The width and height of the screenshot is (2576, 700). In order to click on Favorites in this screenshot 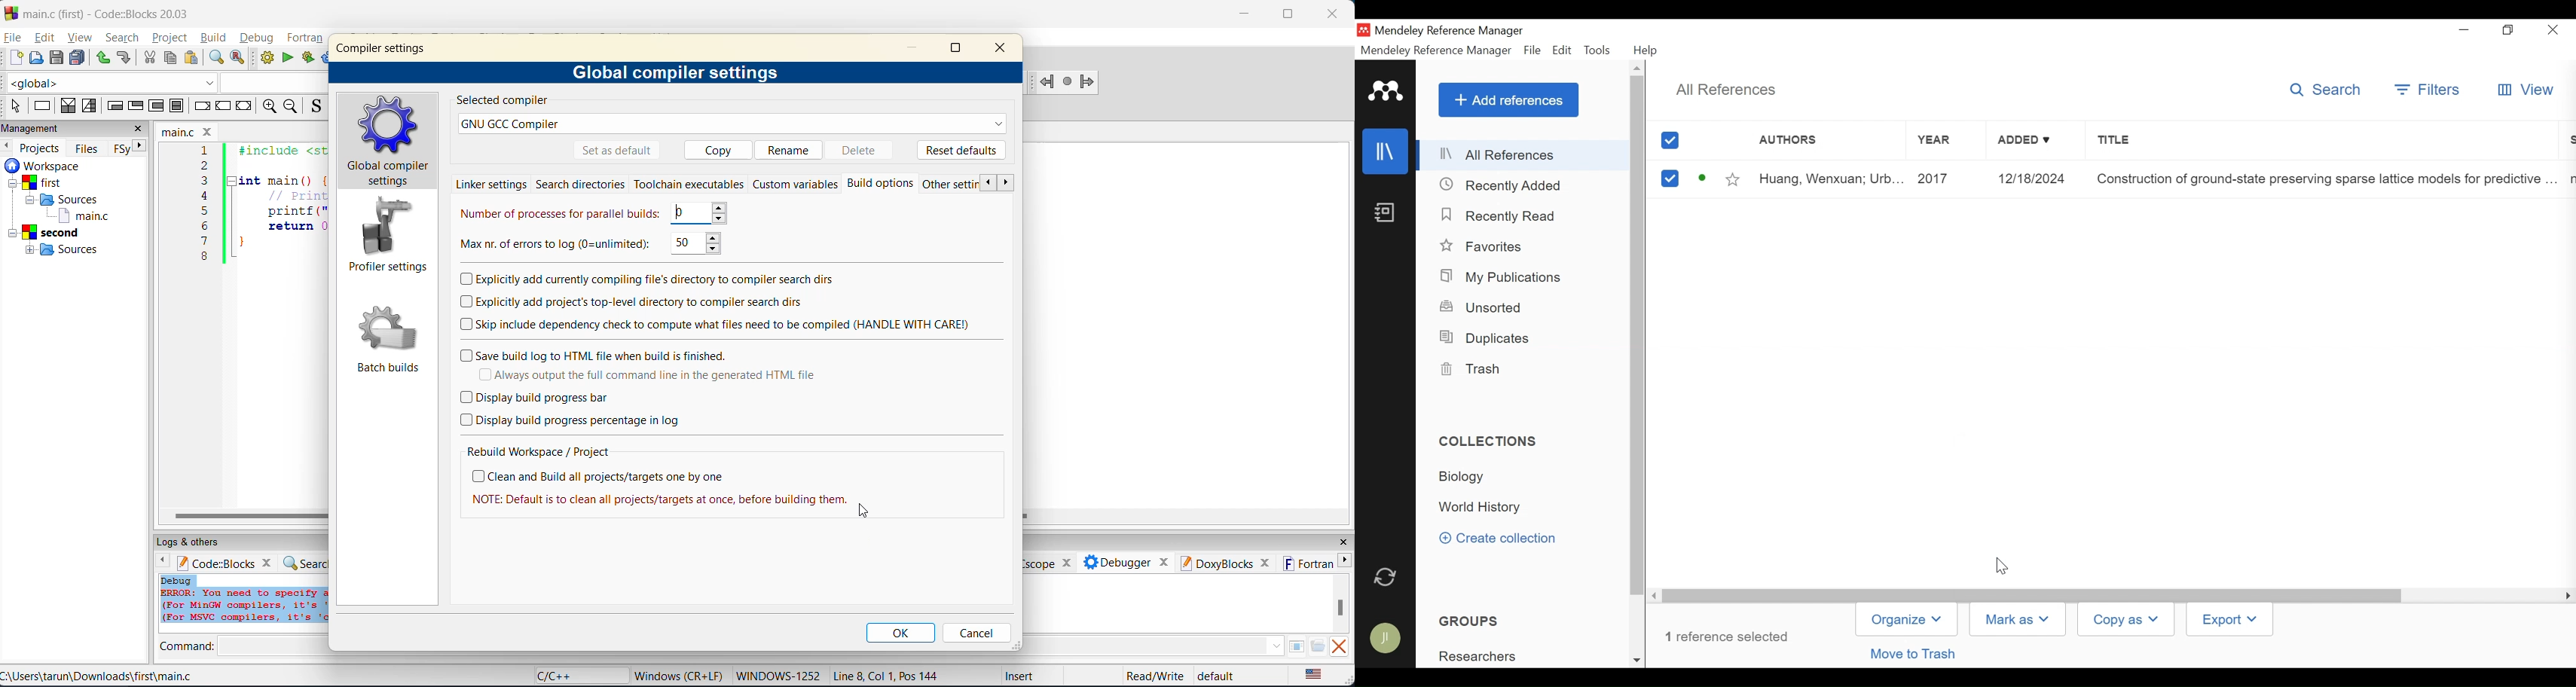, I will do `click(1486, 246)`.